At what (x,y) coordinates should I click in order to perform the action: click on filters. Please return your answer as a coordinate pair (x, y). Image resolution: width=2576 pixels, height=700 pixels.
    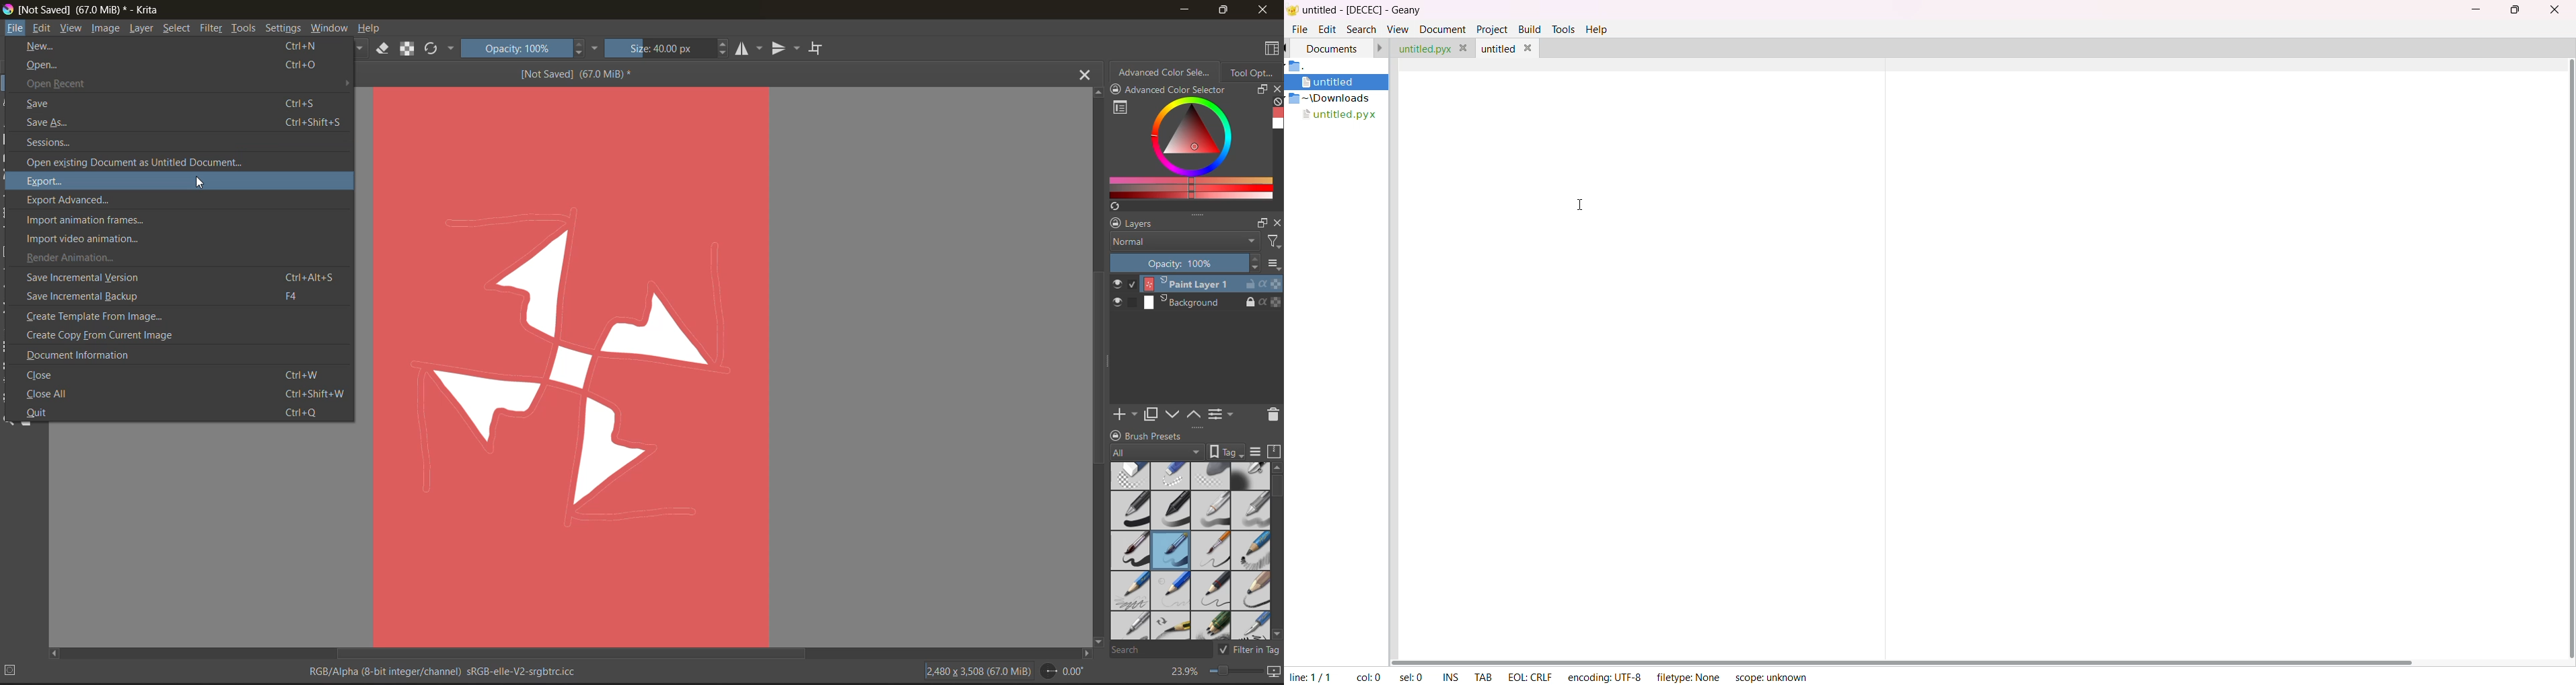
    Looking at the image, I should click on (1274, 243).